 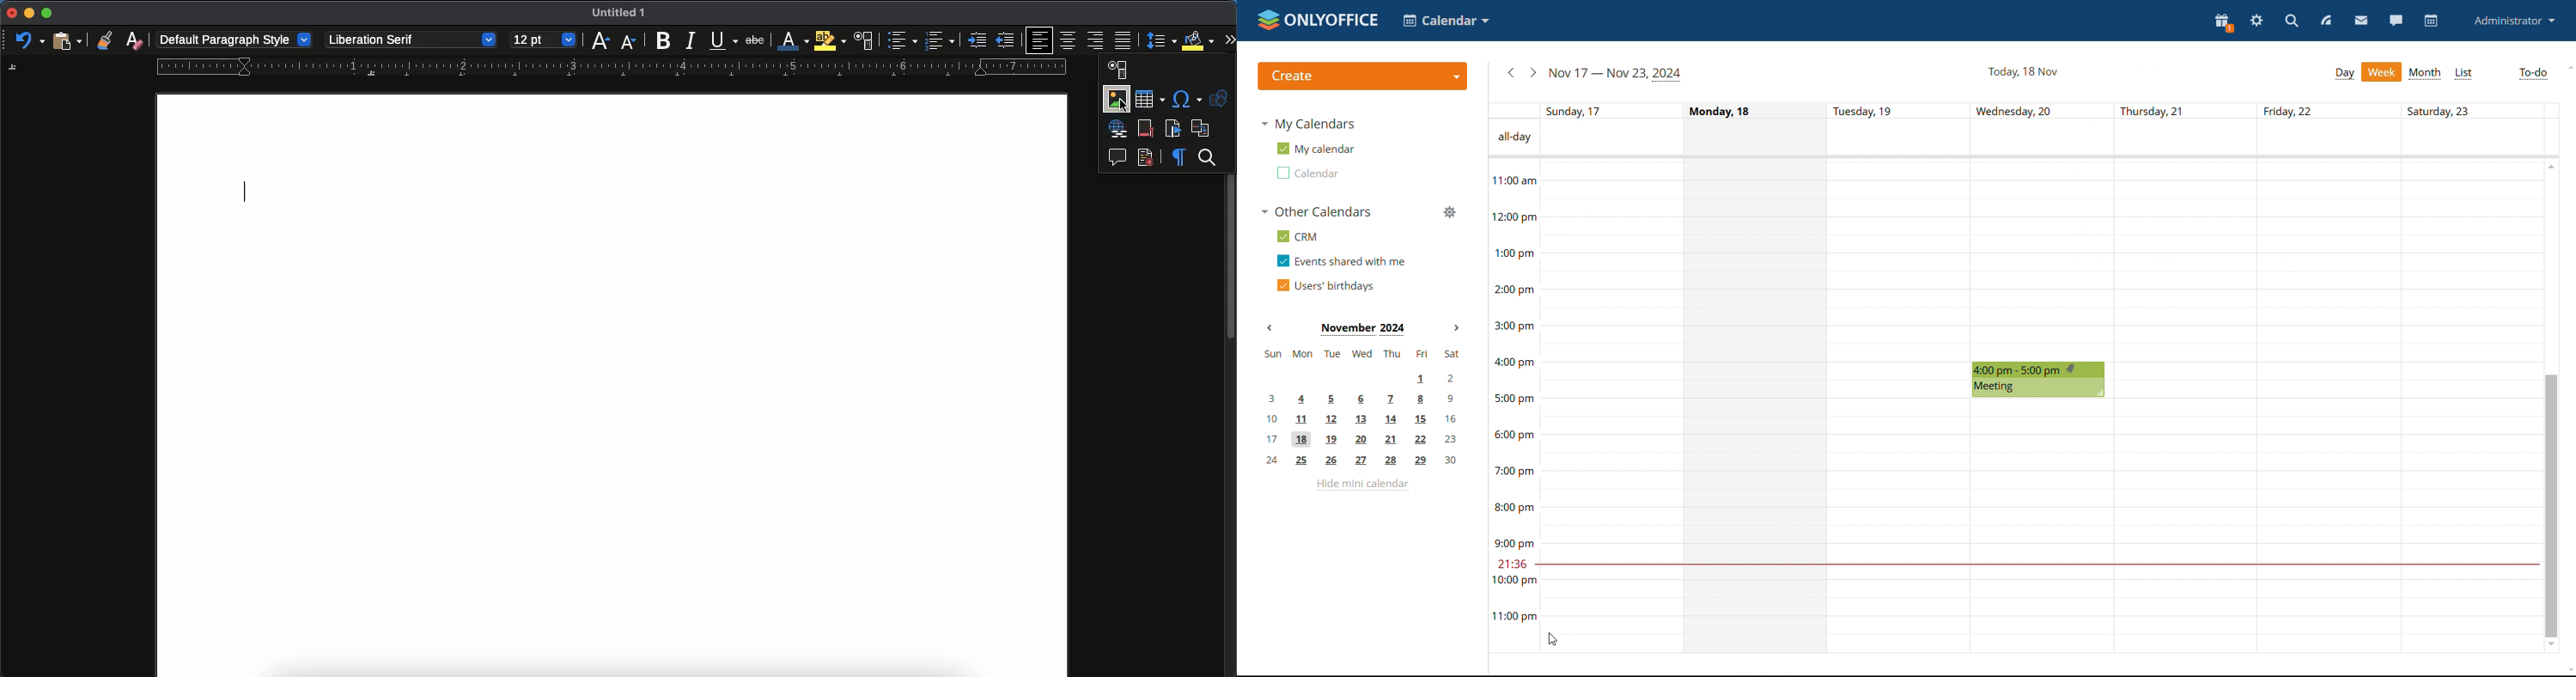 What do you see at coordinates (2224, 22) in the screenshot?
I see `present` at bounding box center [2224, 22].